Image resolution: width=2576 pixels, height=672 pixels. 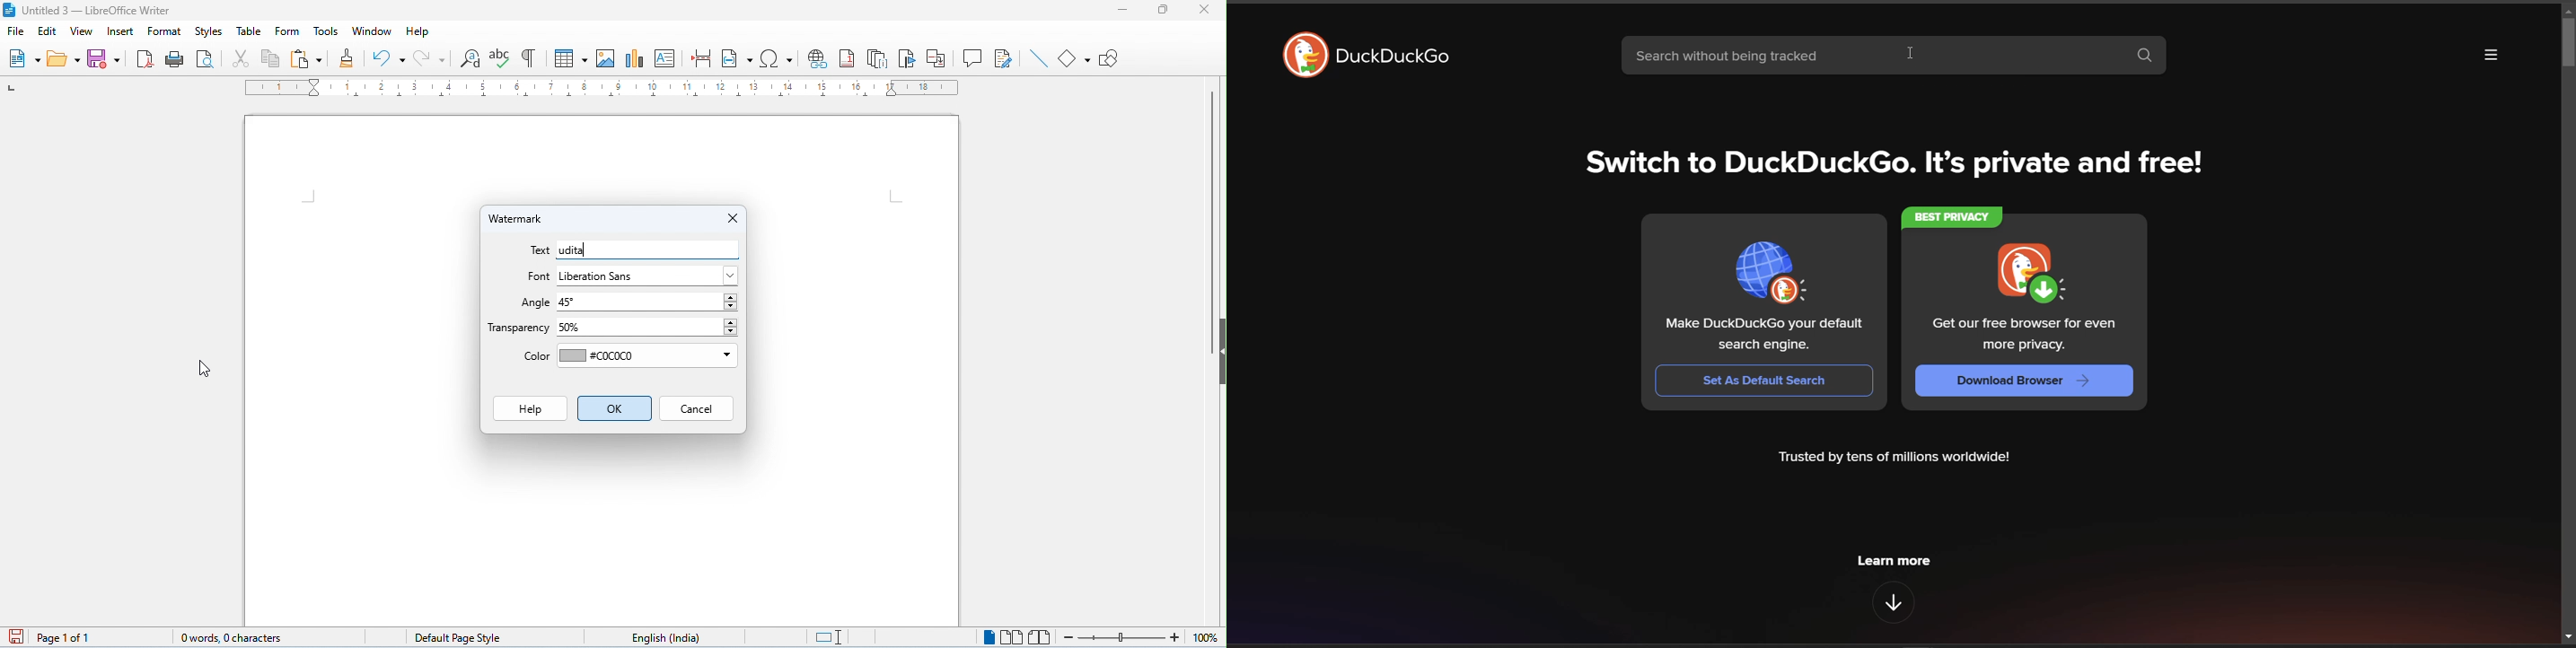 What do you see at coordinates (697, 409) in the screenshot?
I see `cancel` at bounding box center [697, 409].